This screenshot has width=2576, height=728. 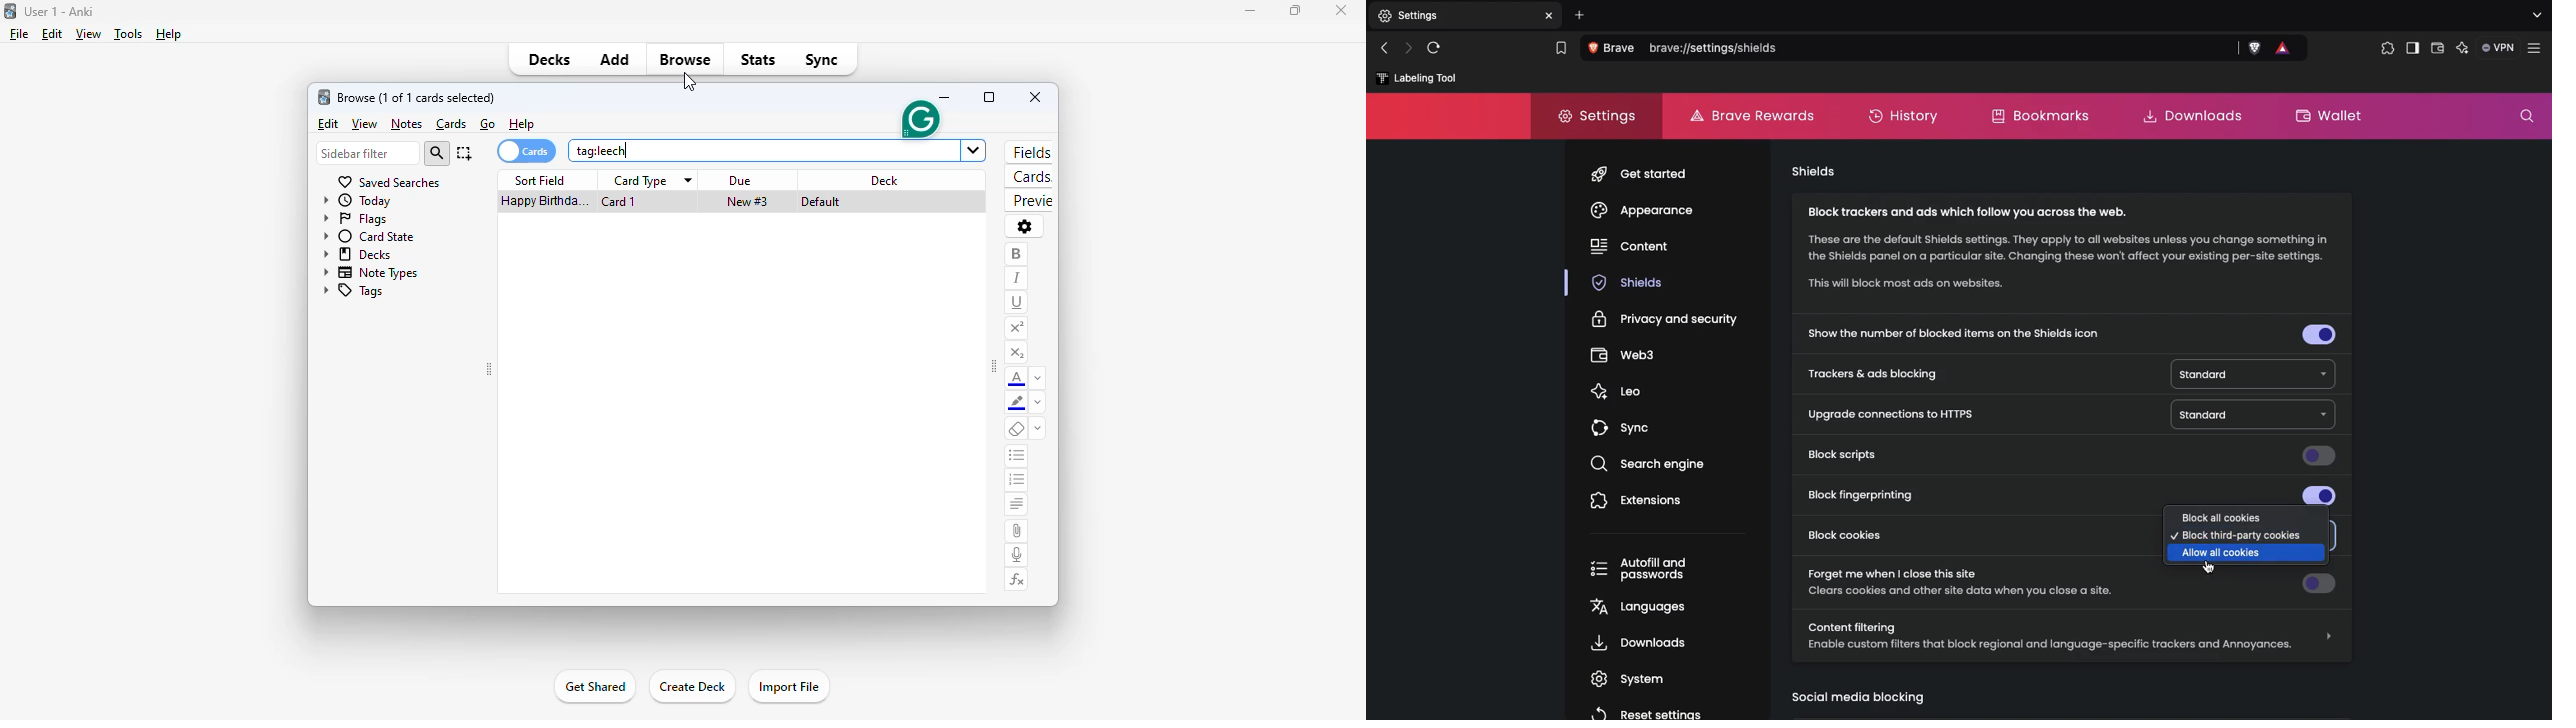 What do you see at coordinates (89, 34) in the screenshot?
I see `view` at bounding box center [89, 34].